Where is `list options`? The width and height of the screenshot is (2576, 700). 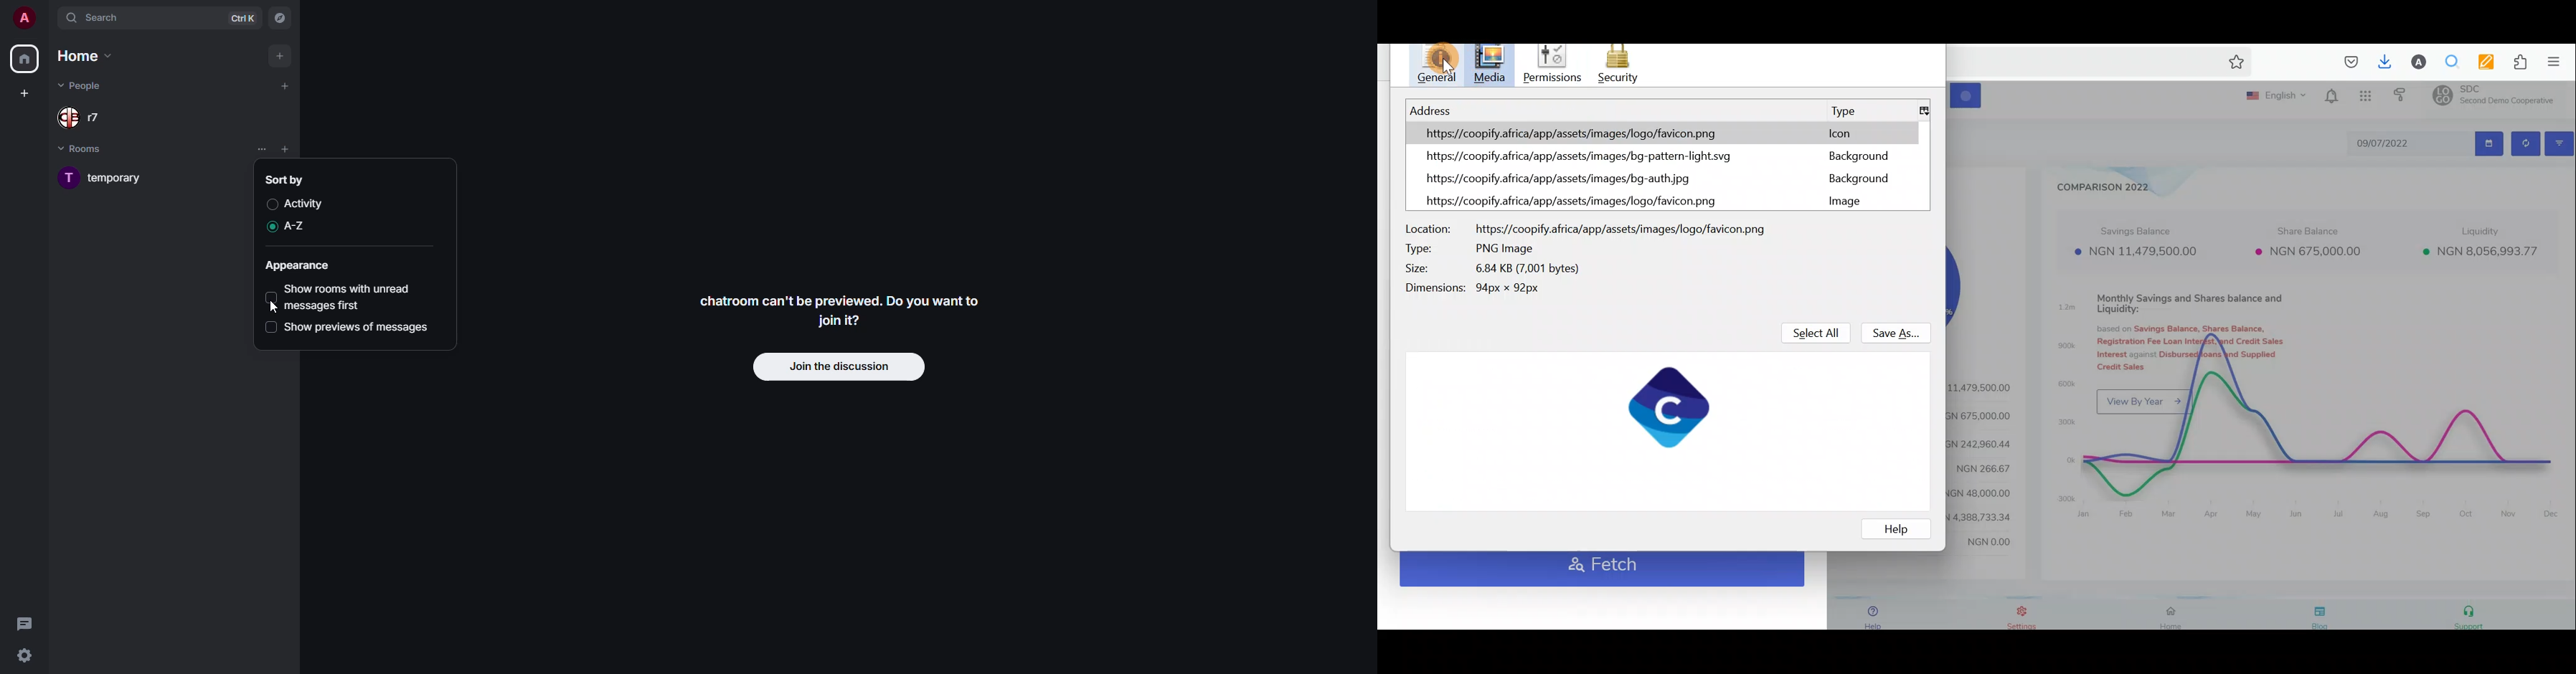 list options is located at coordinates (263, 148).